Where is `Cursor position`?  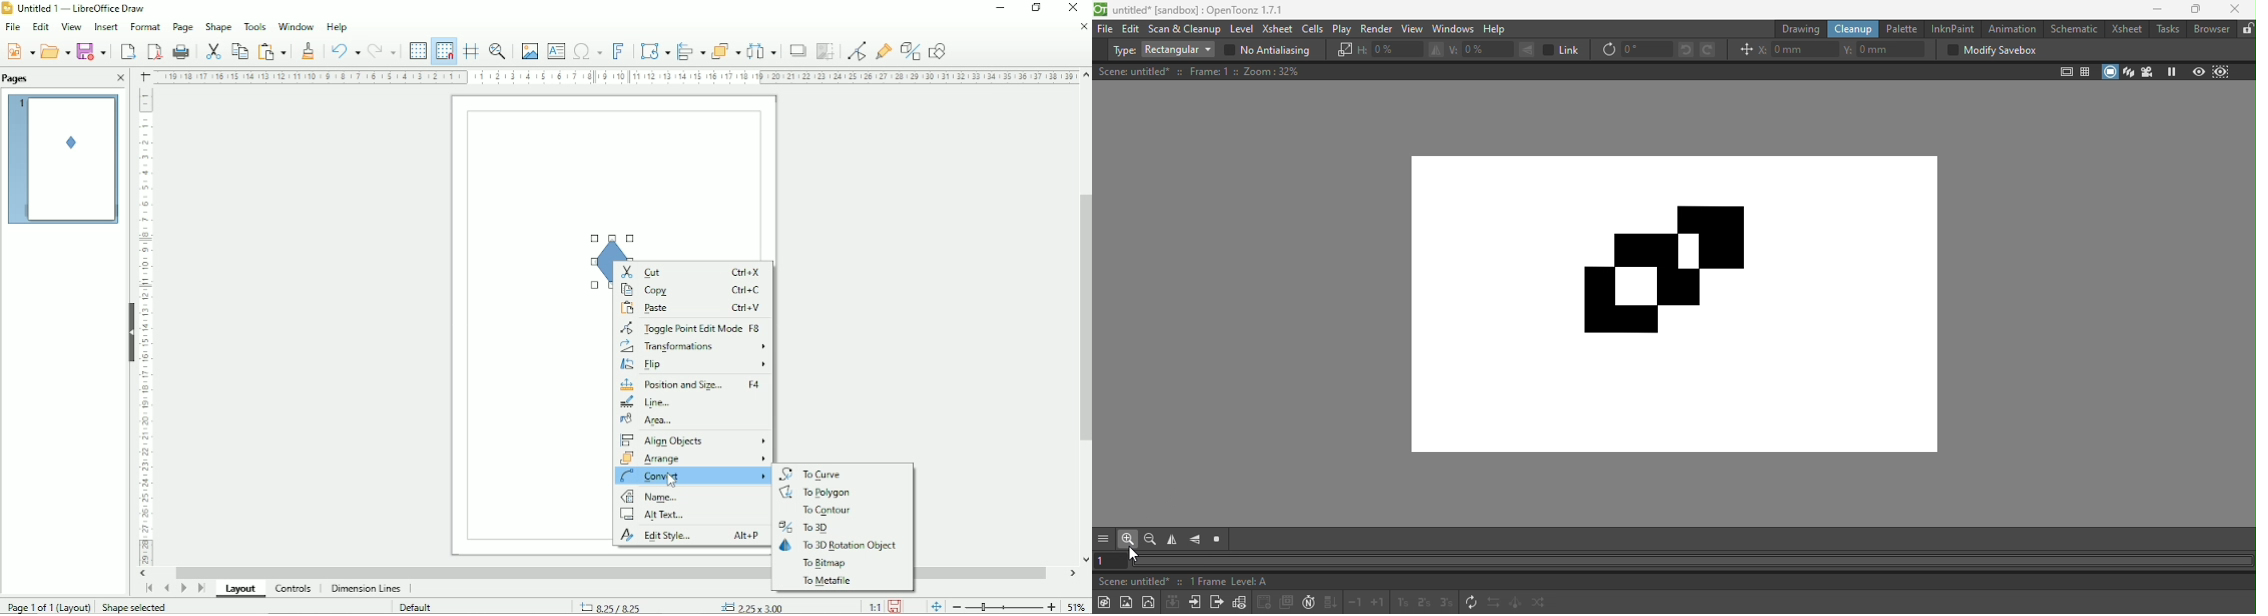 Cursor position is located at coordinates (687, 604).